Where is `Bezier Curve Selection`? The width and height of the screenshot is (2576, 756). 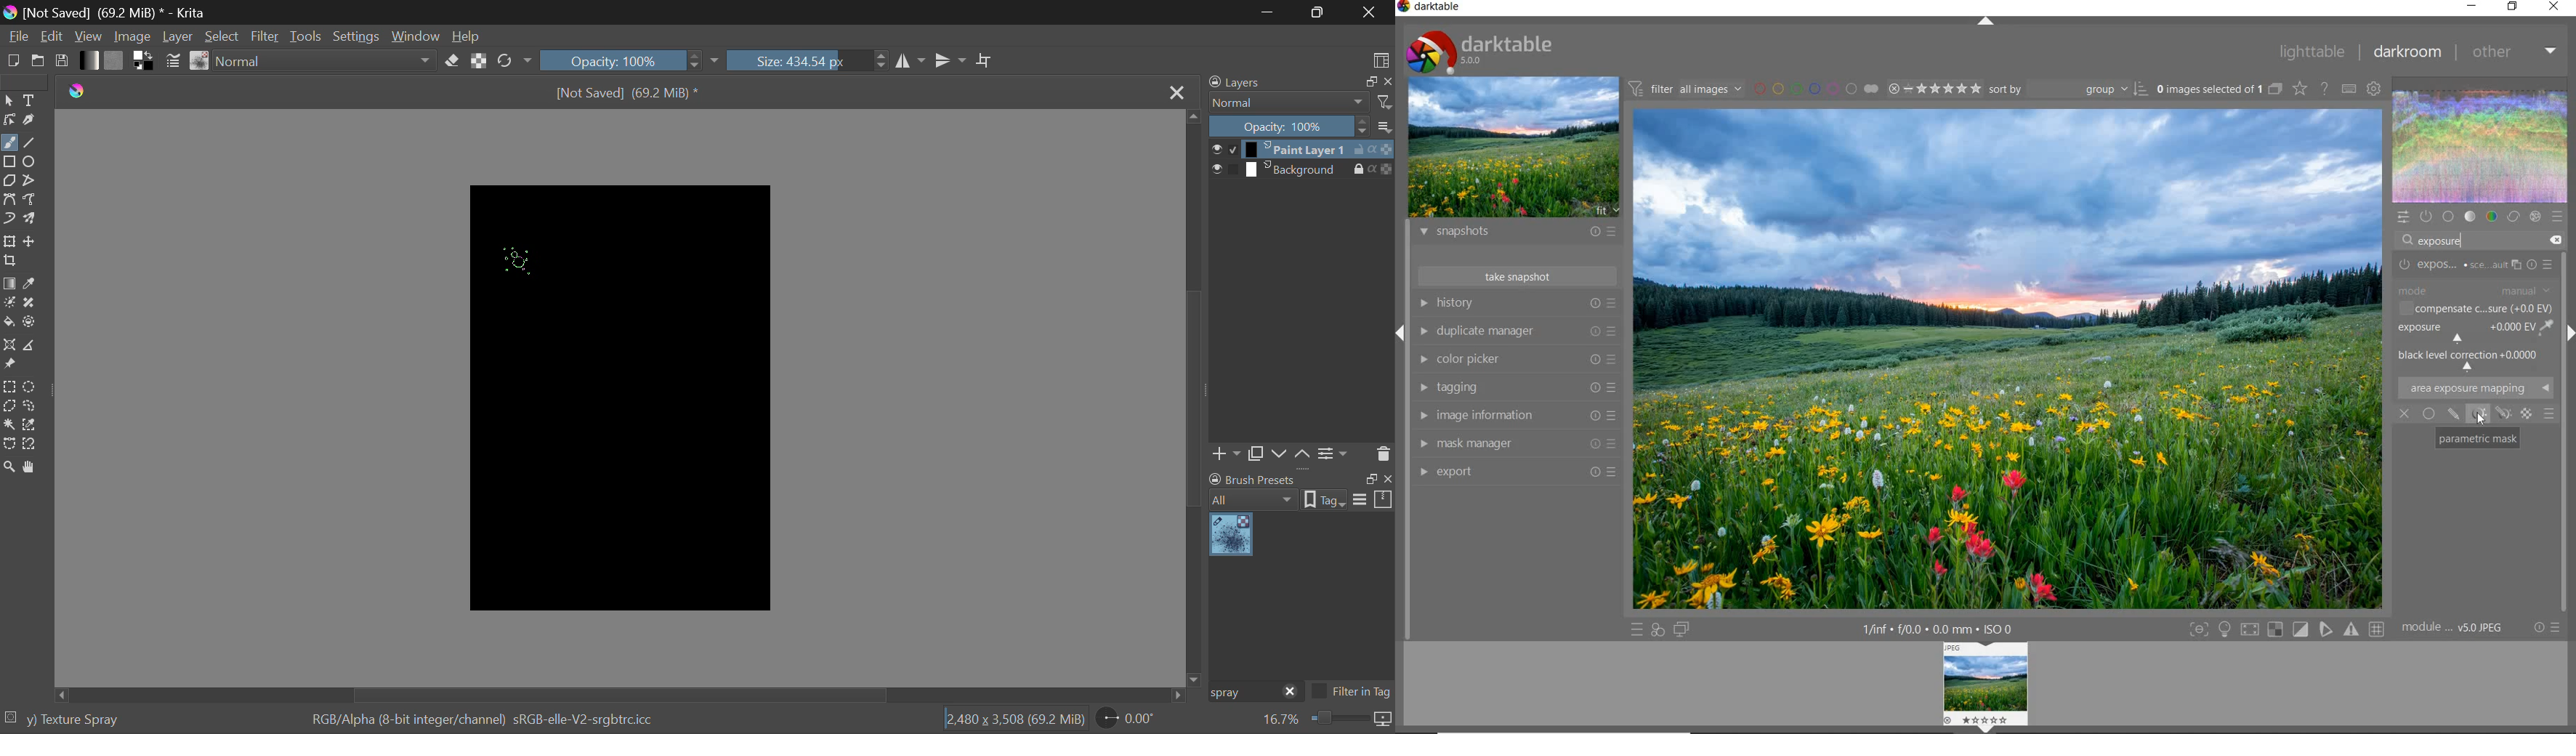 Bezier Curve Selection is located at coordinates (10, 445).